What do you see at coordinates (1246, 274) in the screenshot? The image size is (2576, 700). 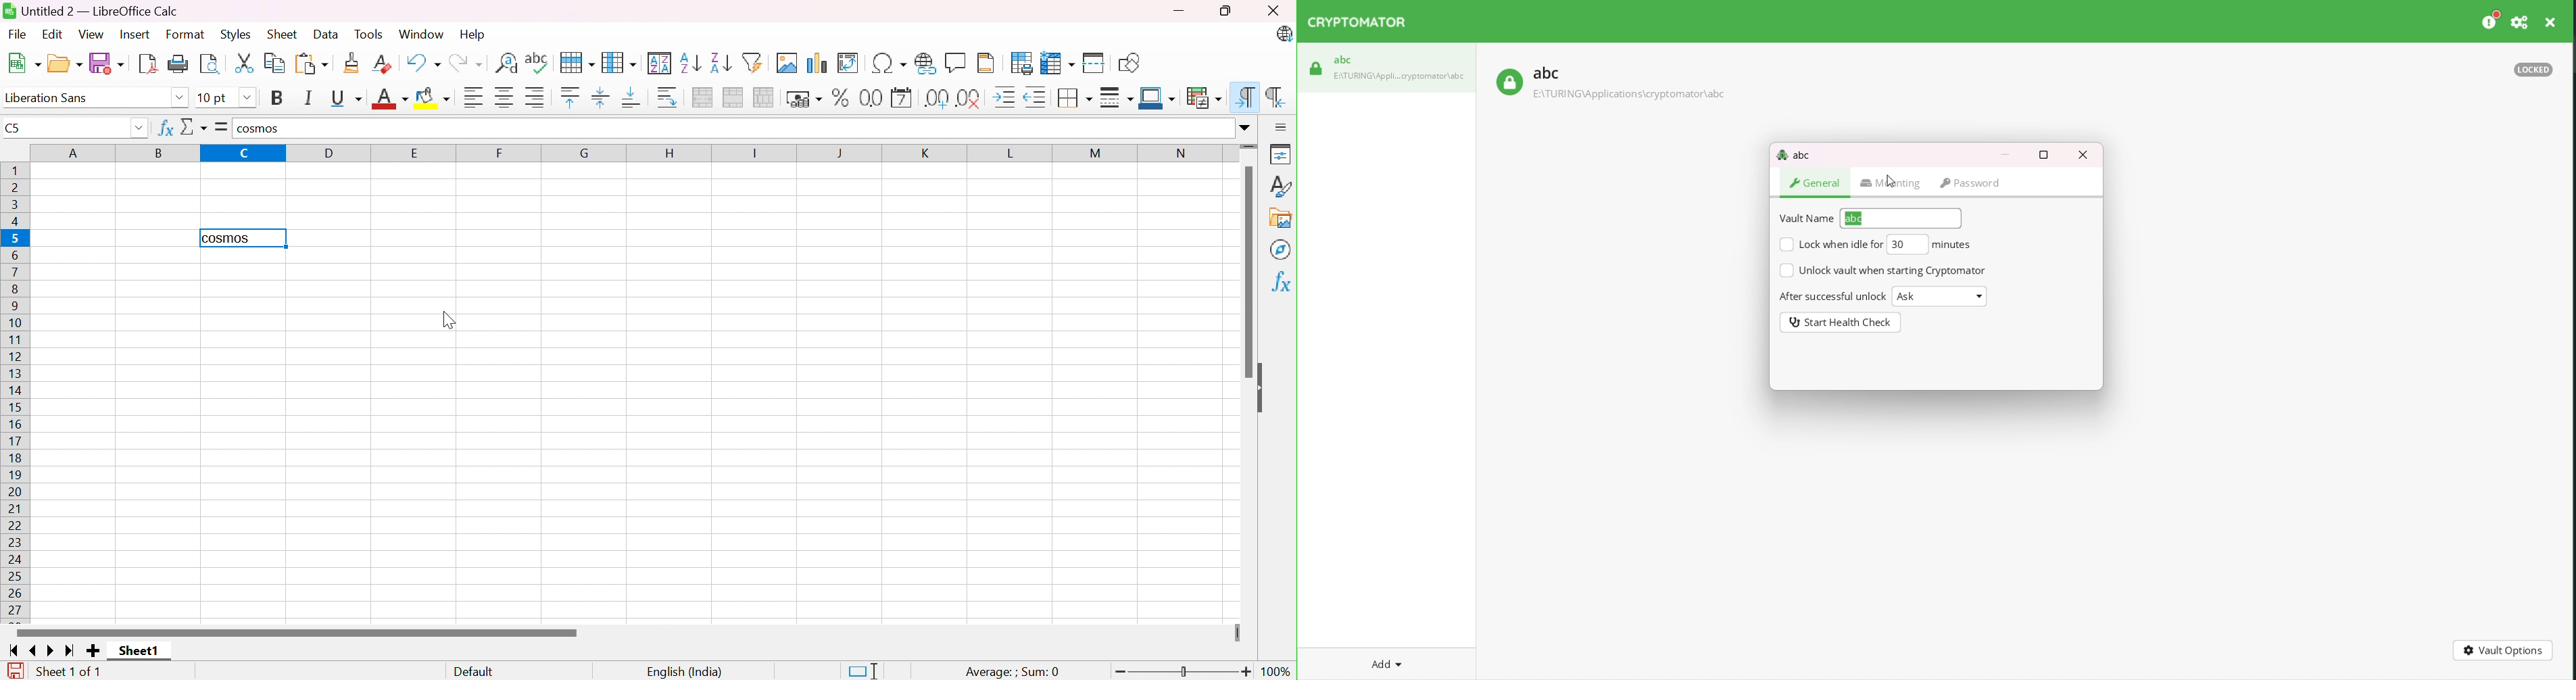 I see `Scroll Bar` at bounding box center [1246, 274].